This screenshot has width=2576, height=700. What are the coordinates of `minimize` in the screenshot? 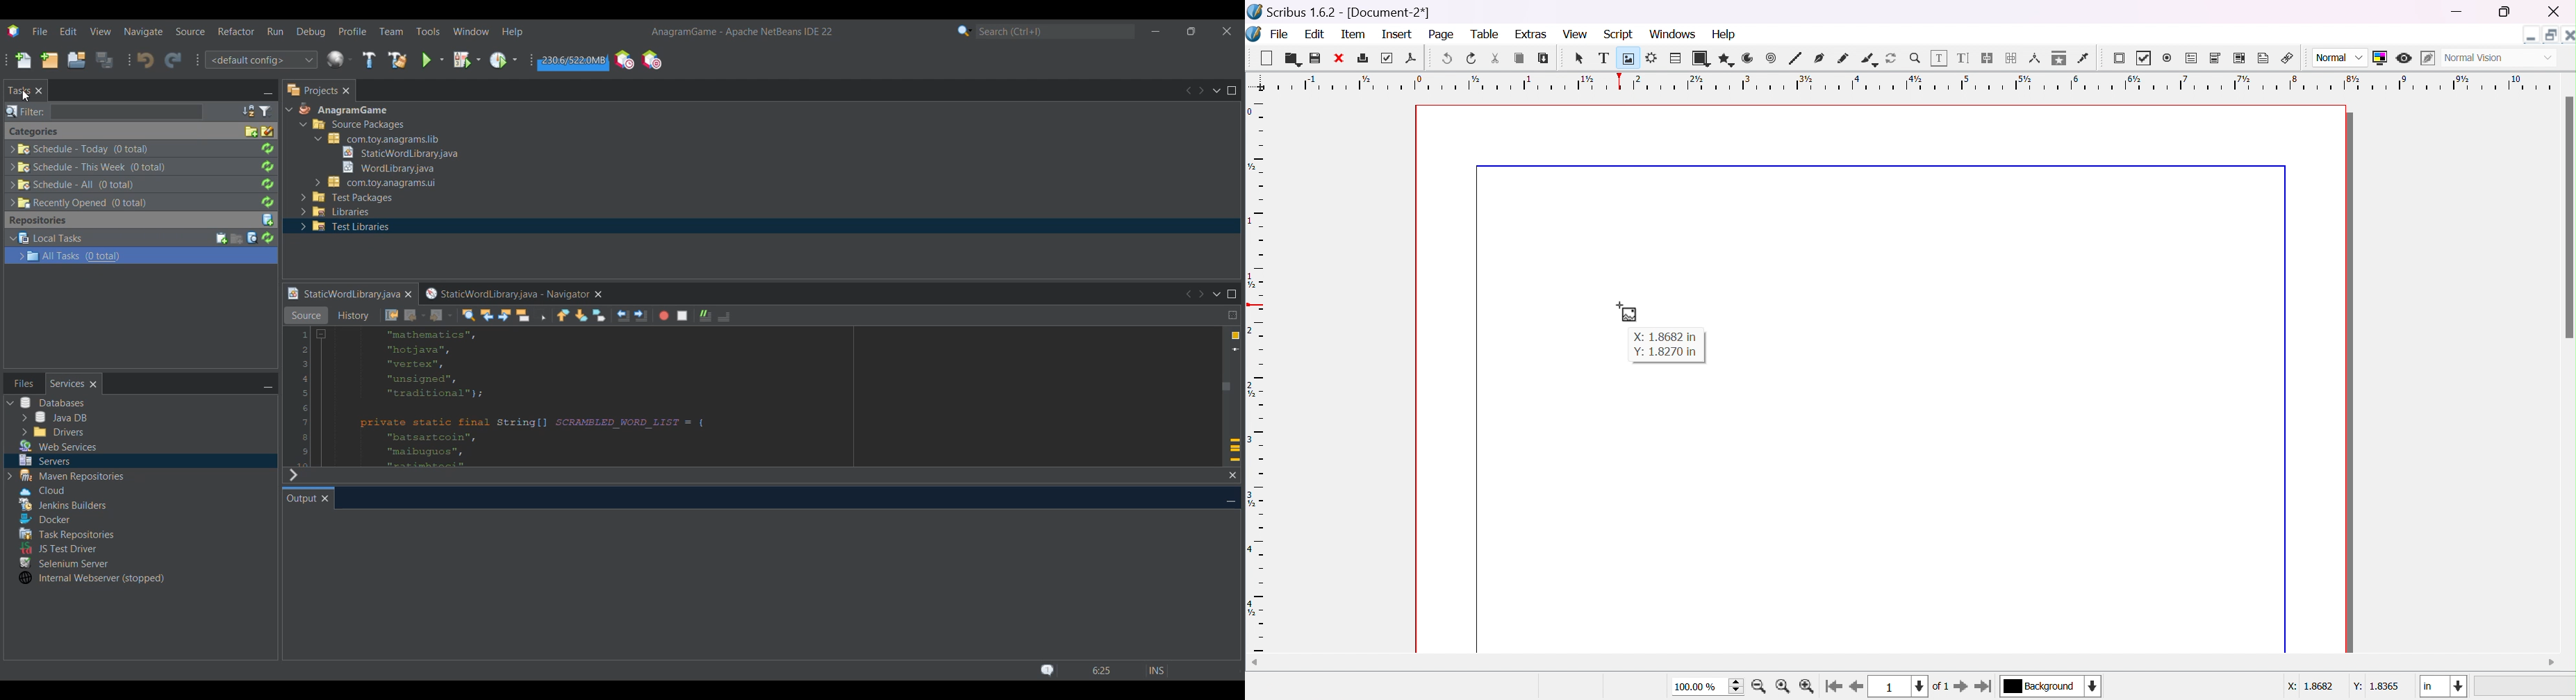 It's located at (2460, 12).